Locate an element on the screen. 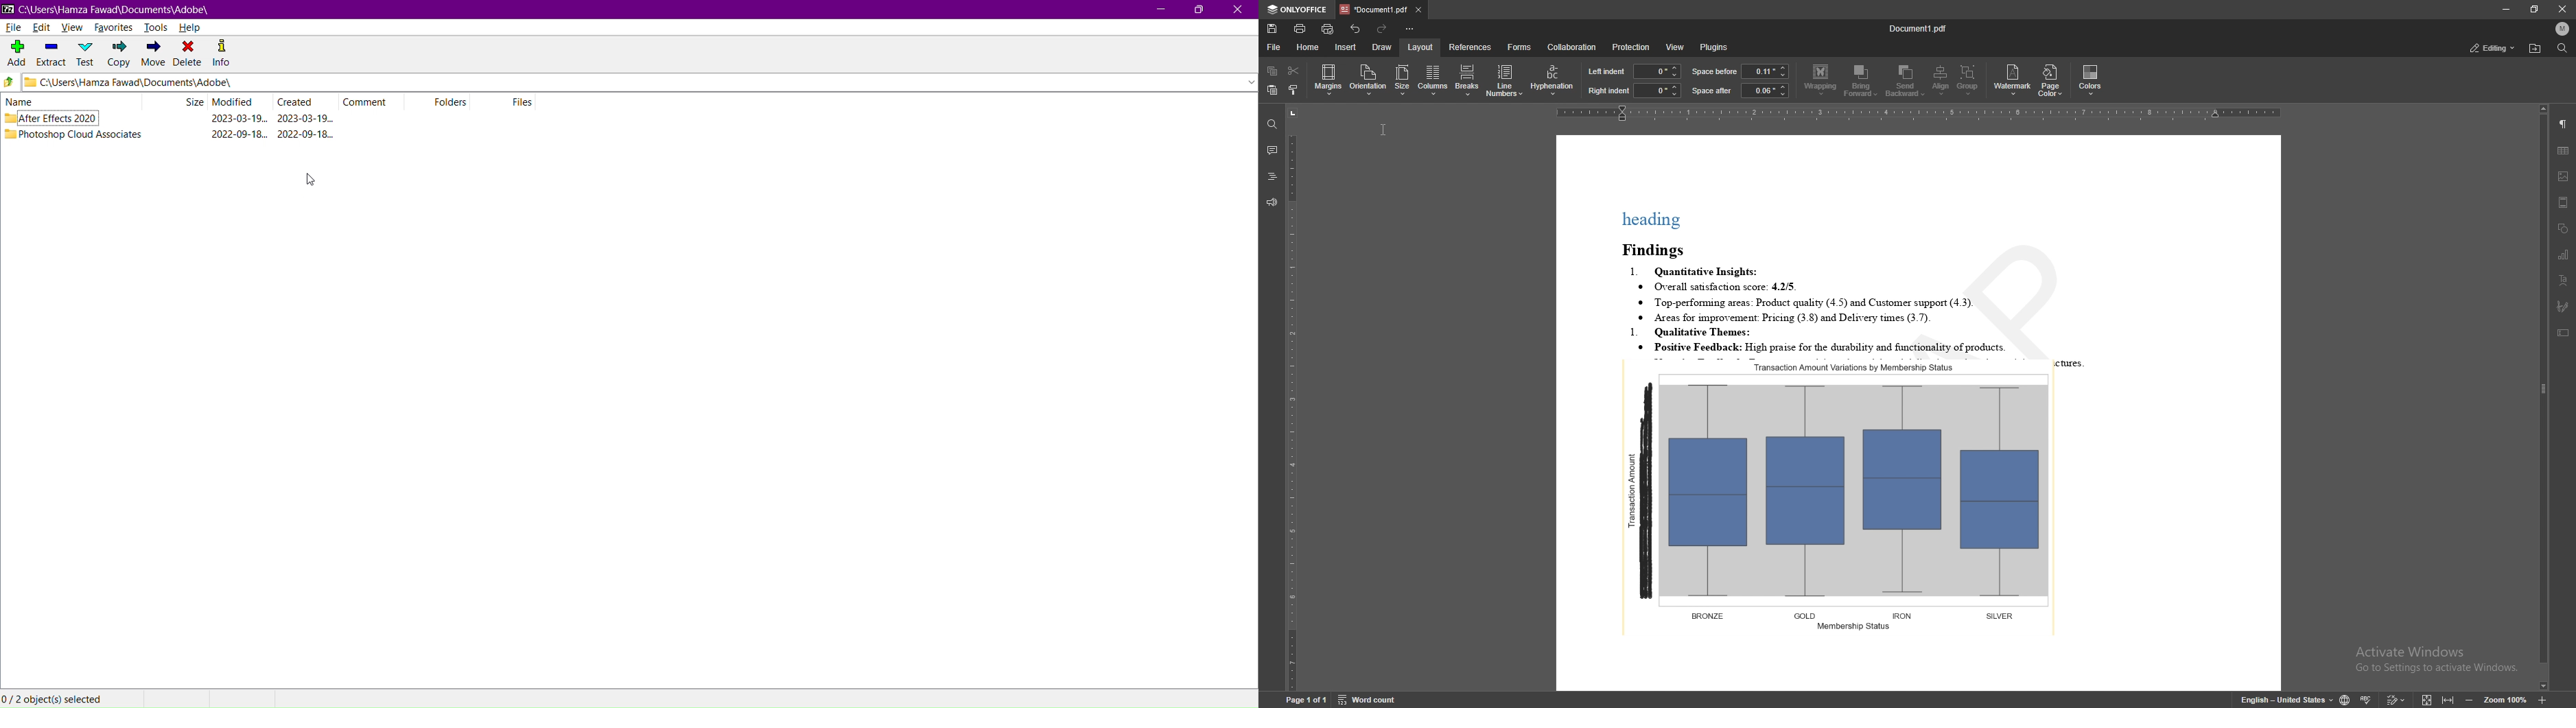  View is located at coordinates (72, 26).